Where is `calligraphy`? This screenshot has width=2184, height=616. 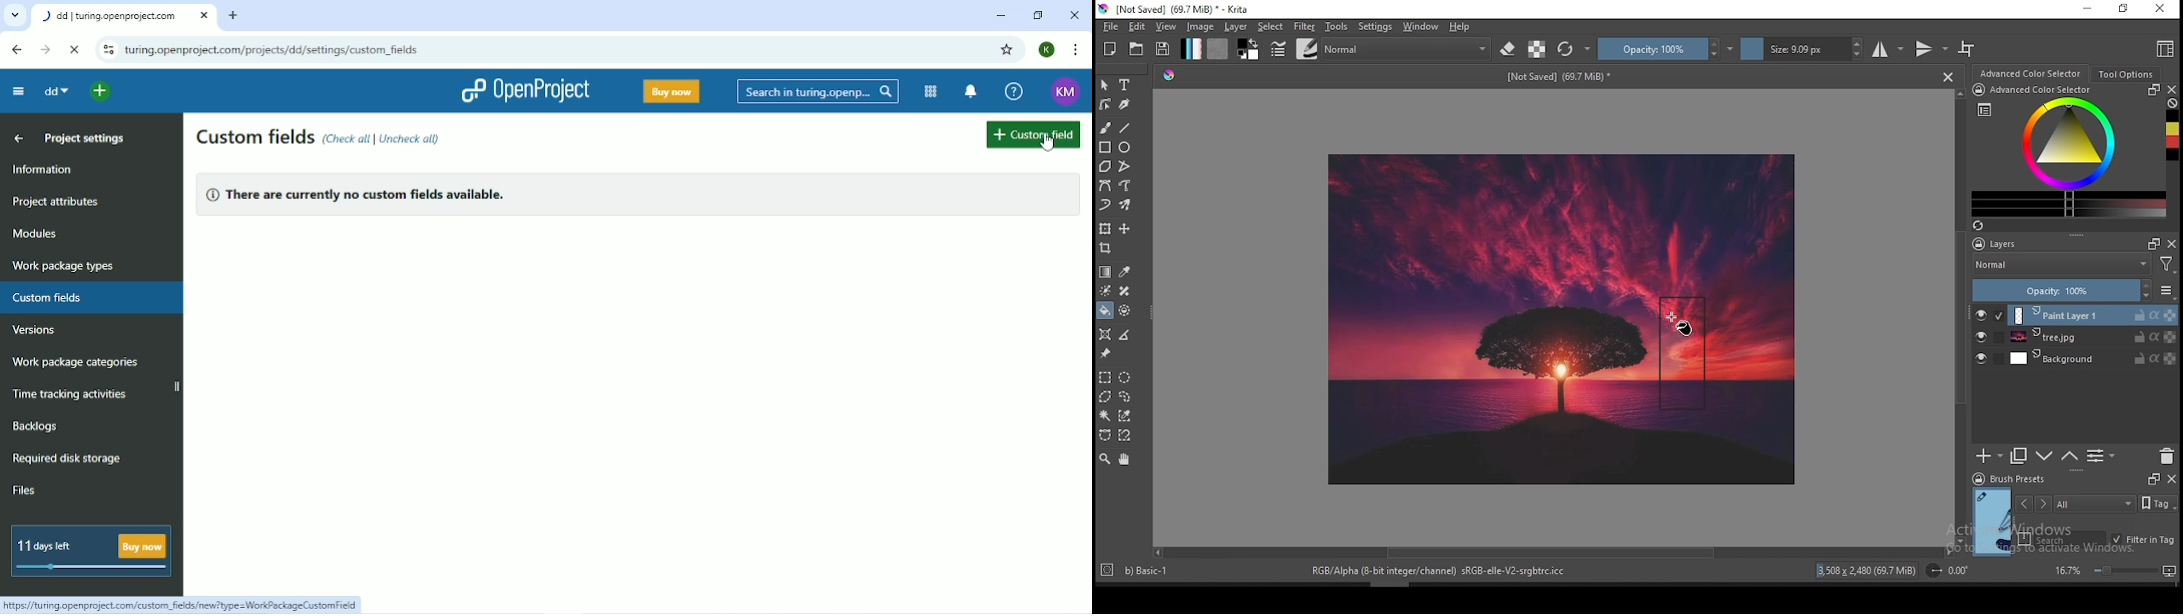 calligraphy is located at coordinates (1124, 104).